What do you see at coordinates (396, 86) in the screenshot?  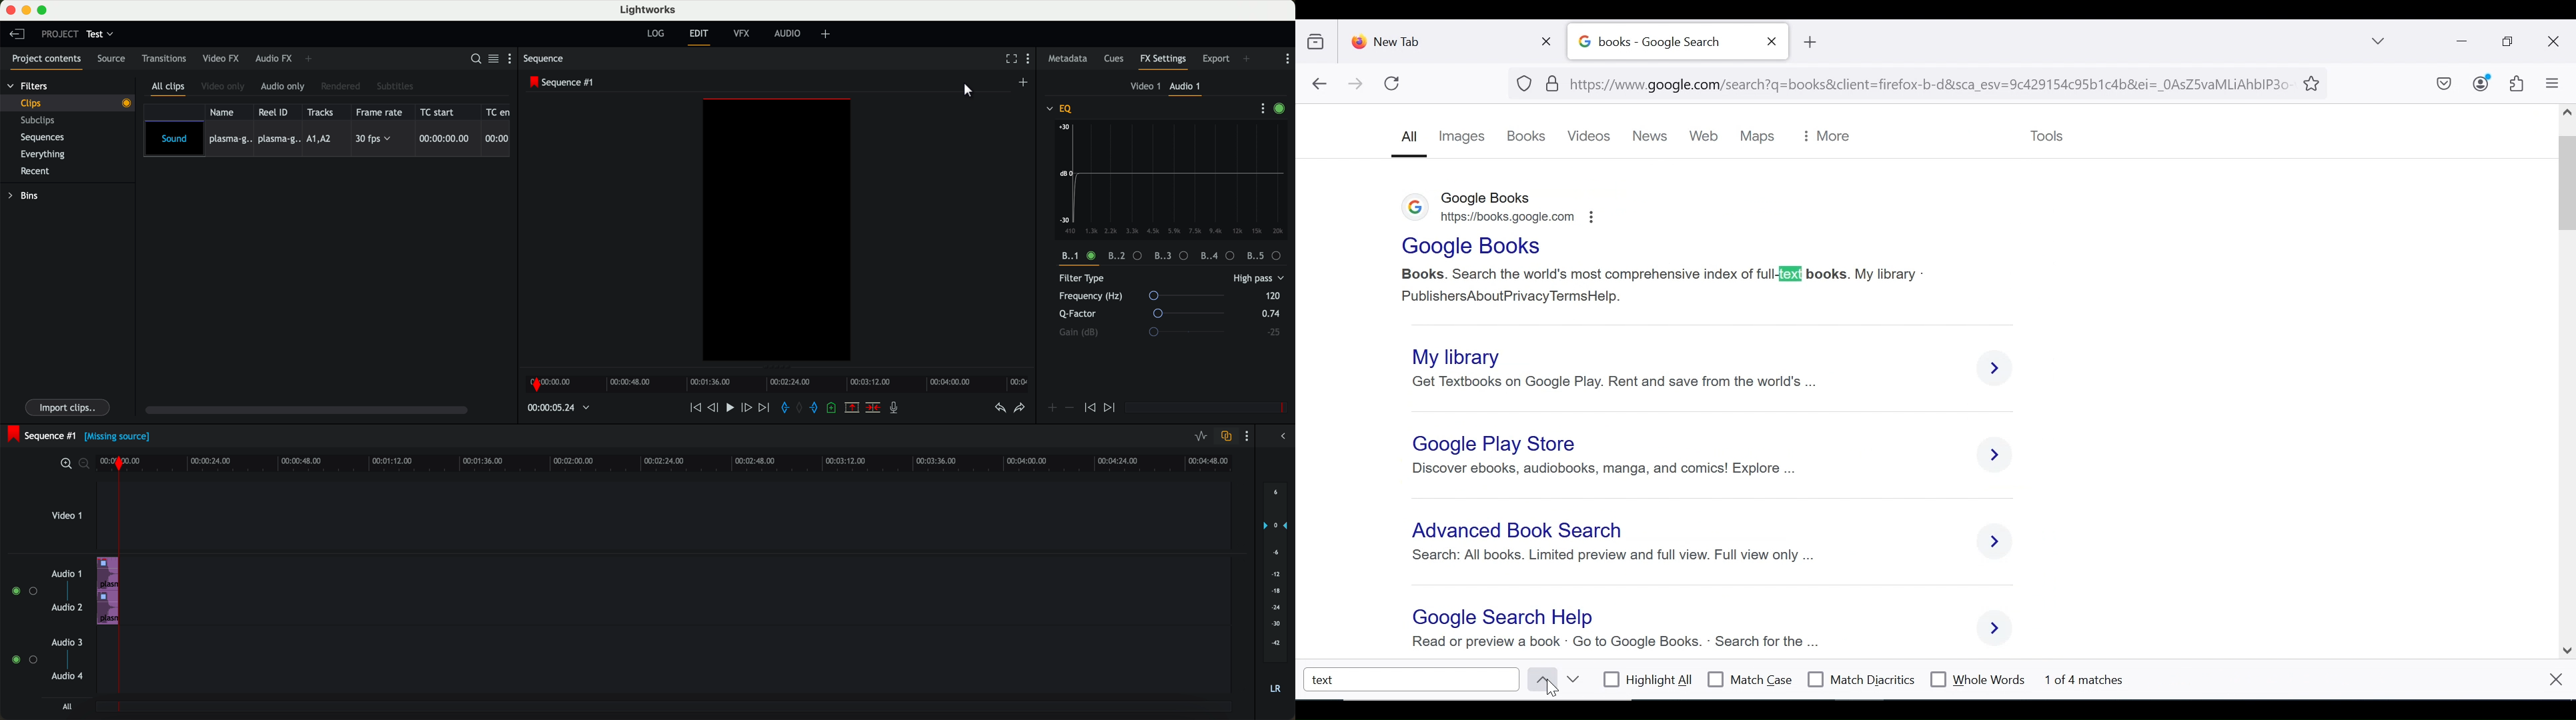 I see `subtitles` at bounding box center [396, 86].